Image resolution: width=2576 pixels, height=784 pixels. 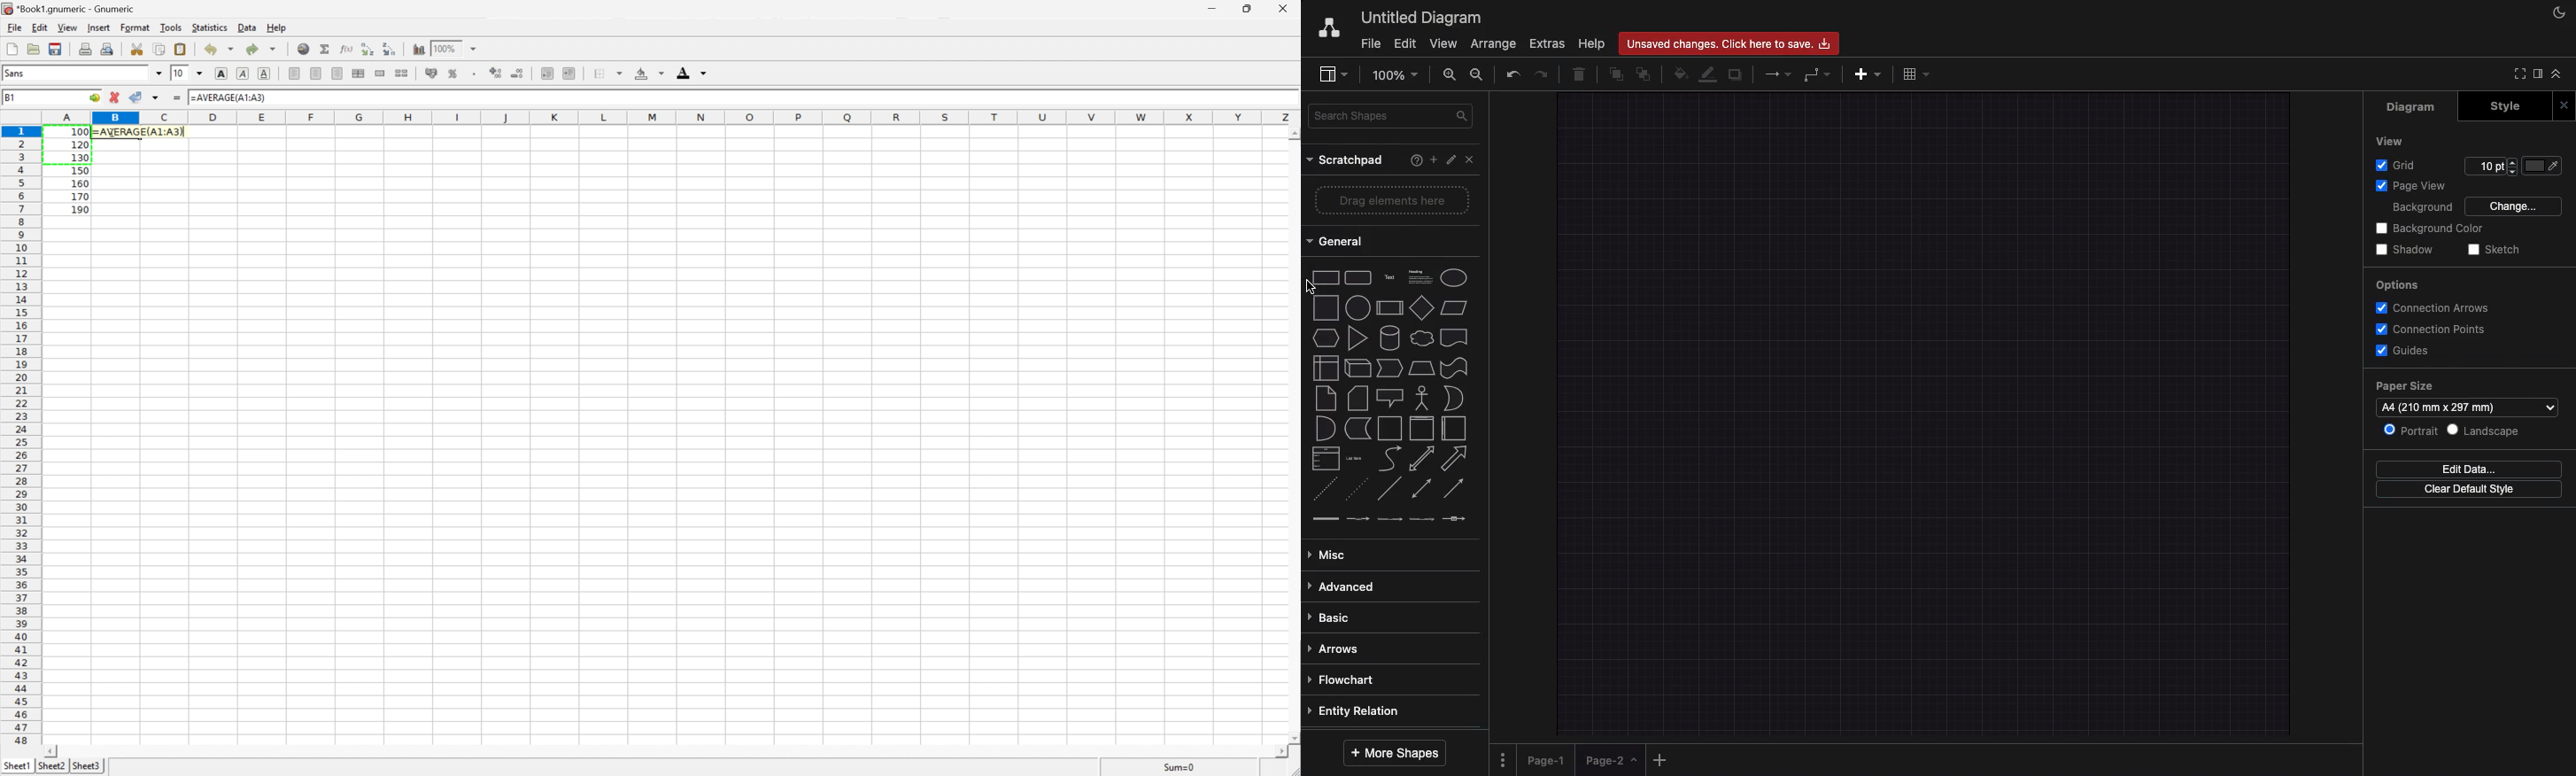 I want to click on card, so click(x=1357, y=397).